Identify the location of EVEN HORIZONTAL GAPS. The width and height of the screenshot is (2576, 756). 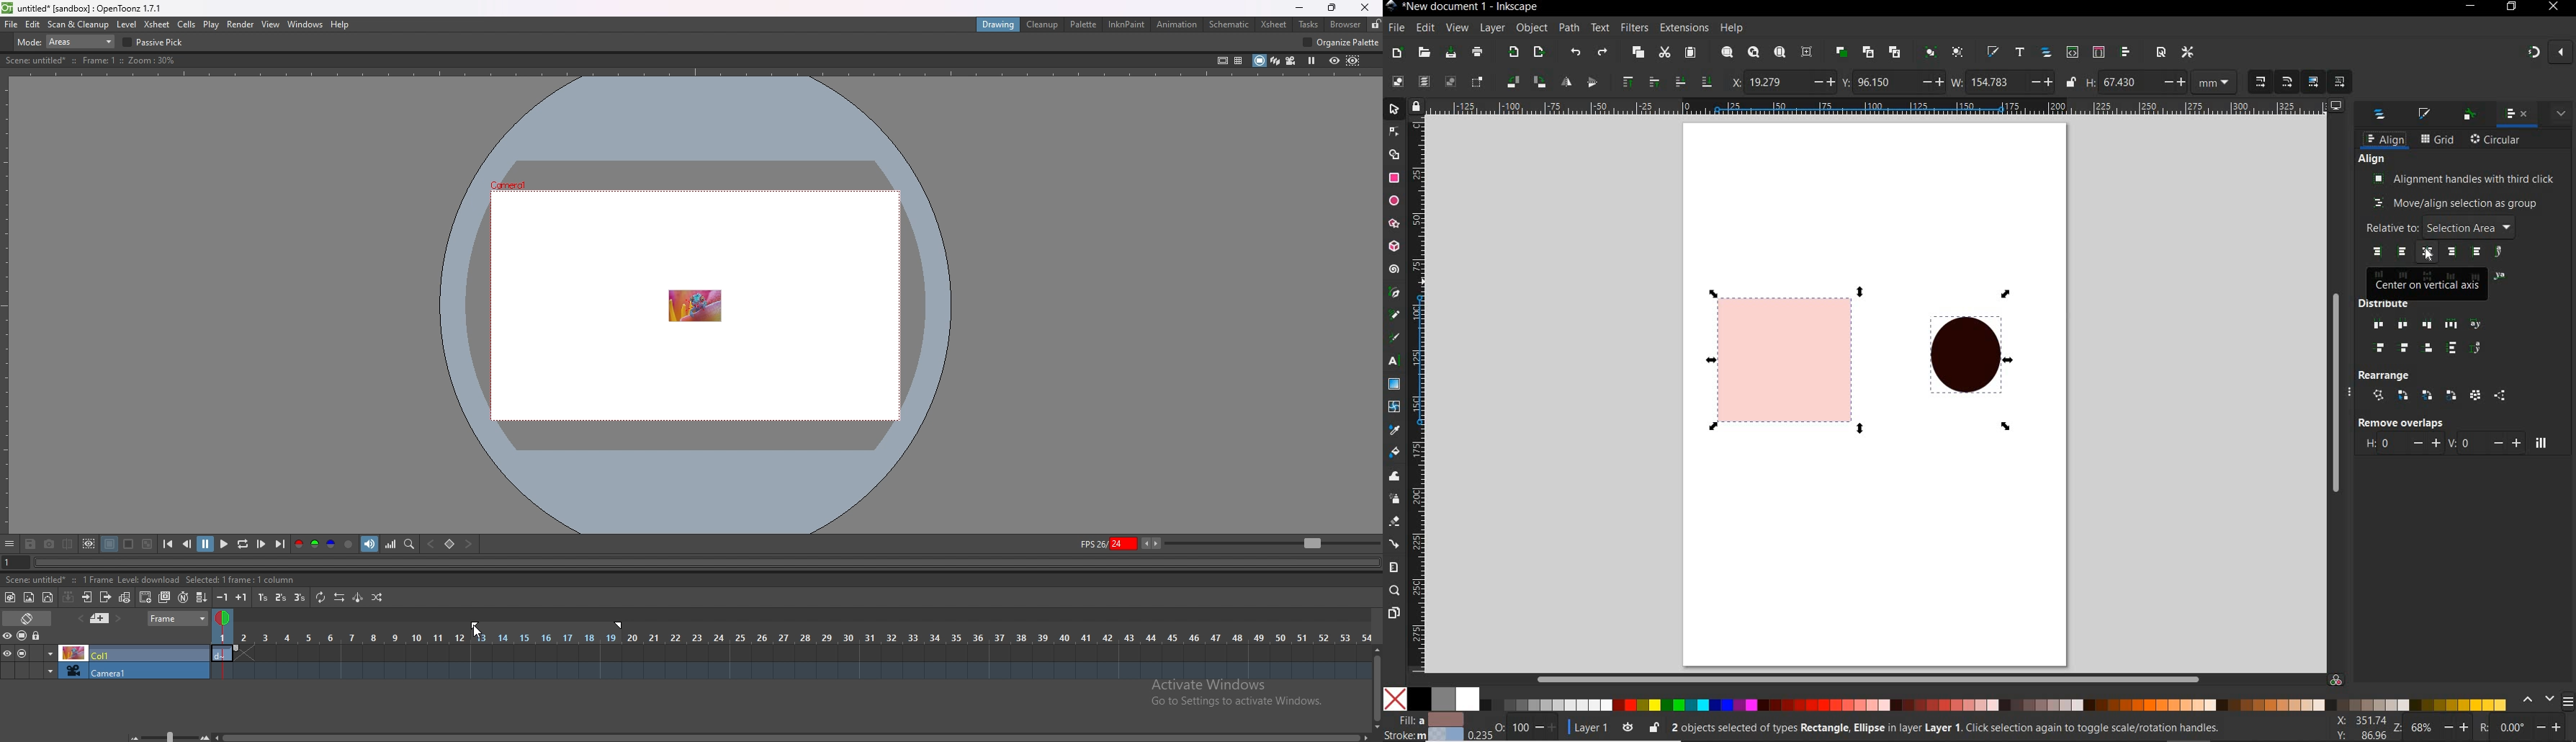
(2452, 324).